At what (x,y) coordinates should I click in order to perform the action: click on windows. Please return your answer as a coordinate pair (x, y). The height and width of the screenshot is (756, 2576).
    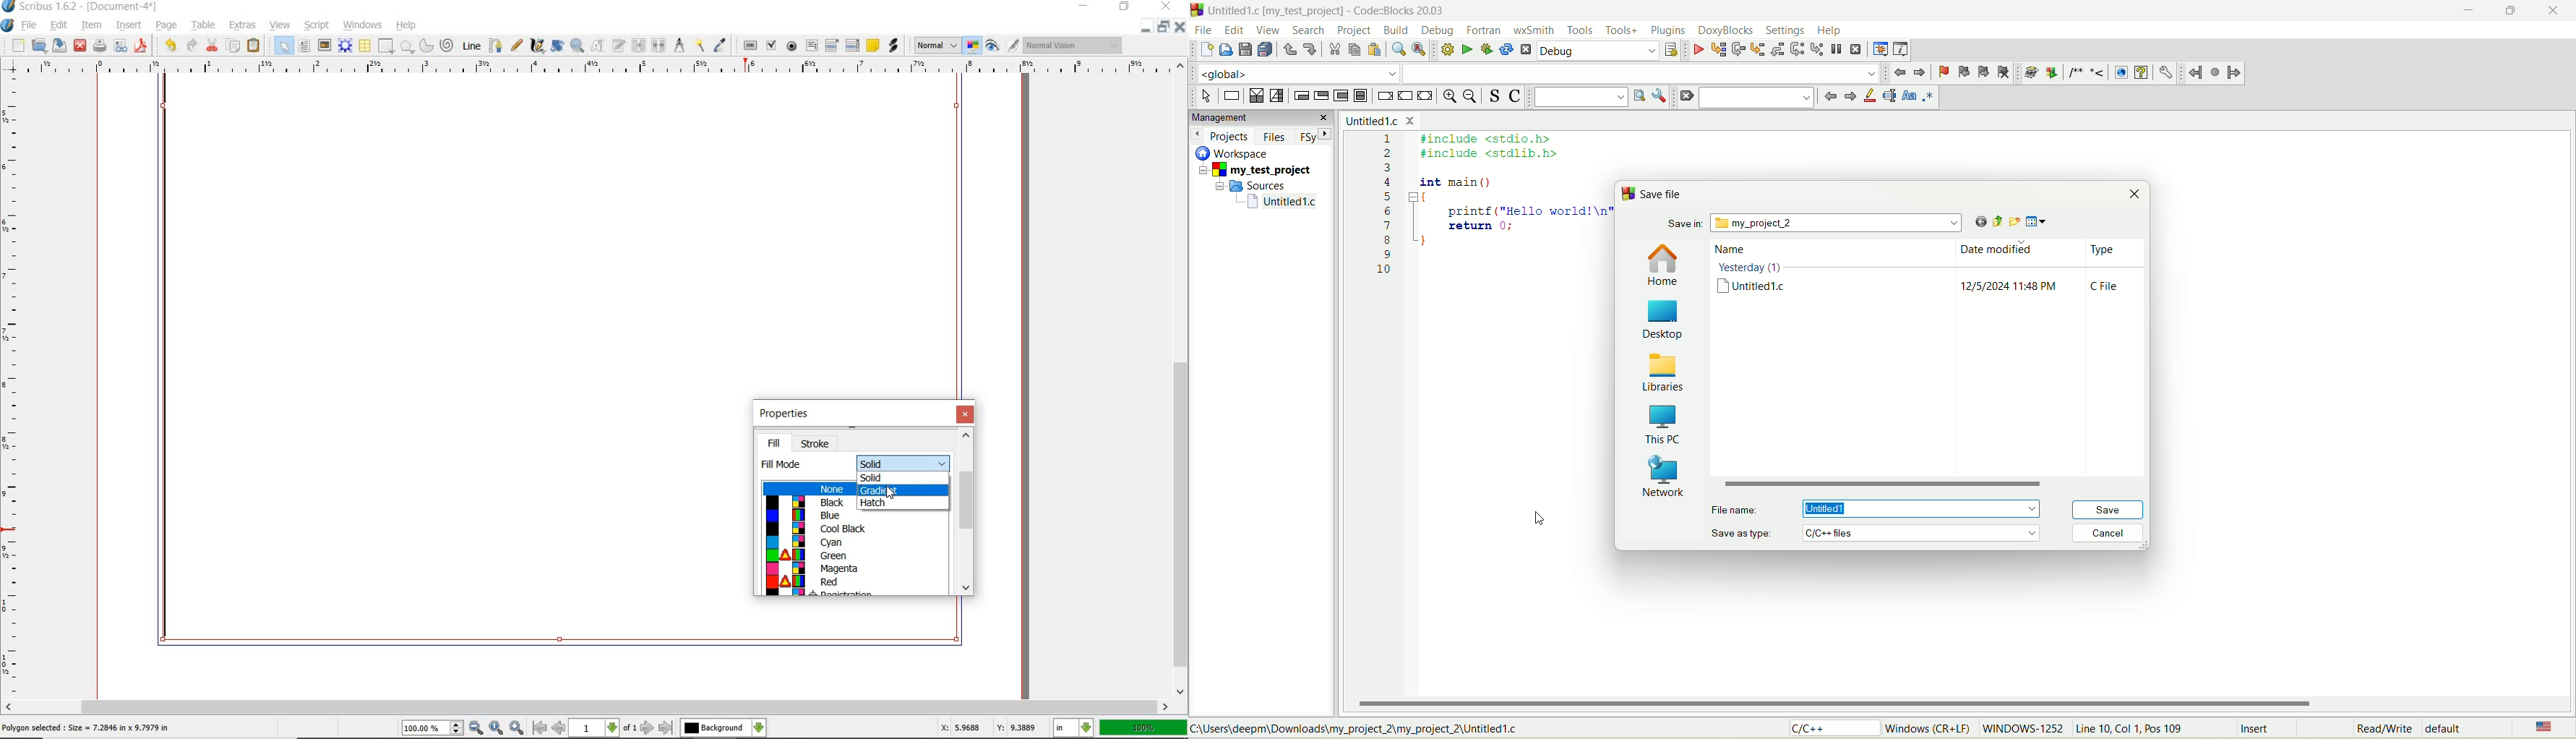
    Looking at the image, I should click on (1931, 727).